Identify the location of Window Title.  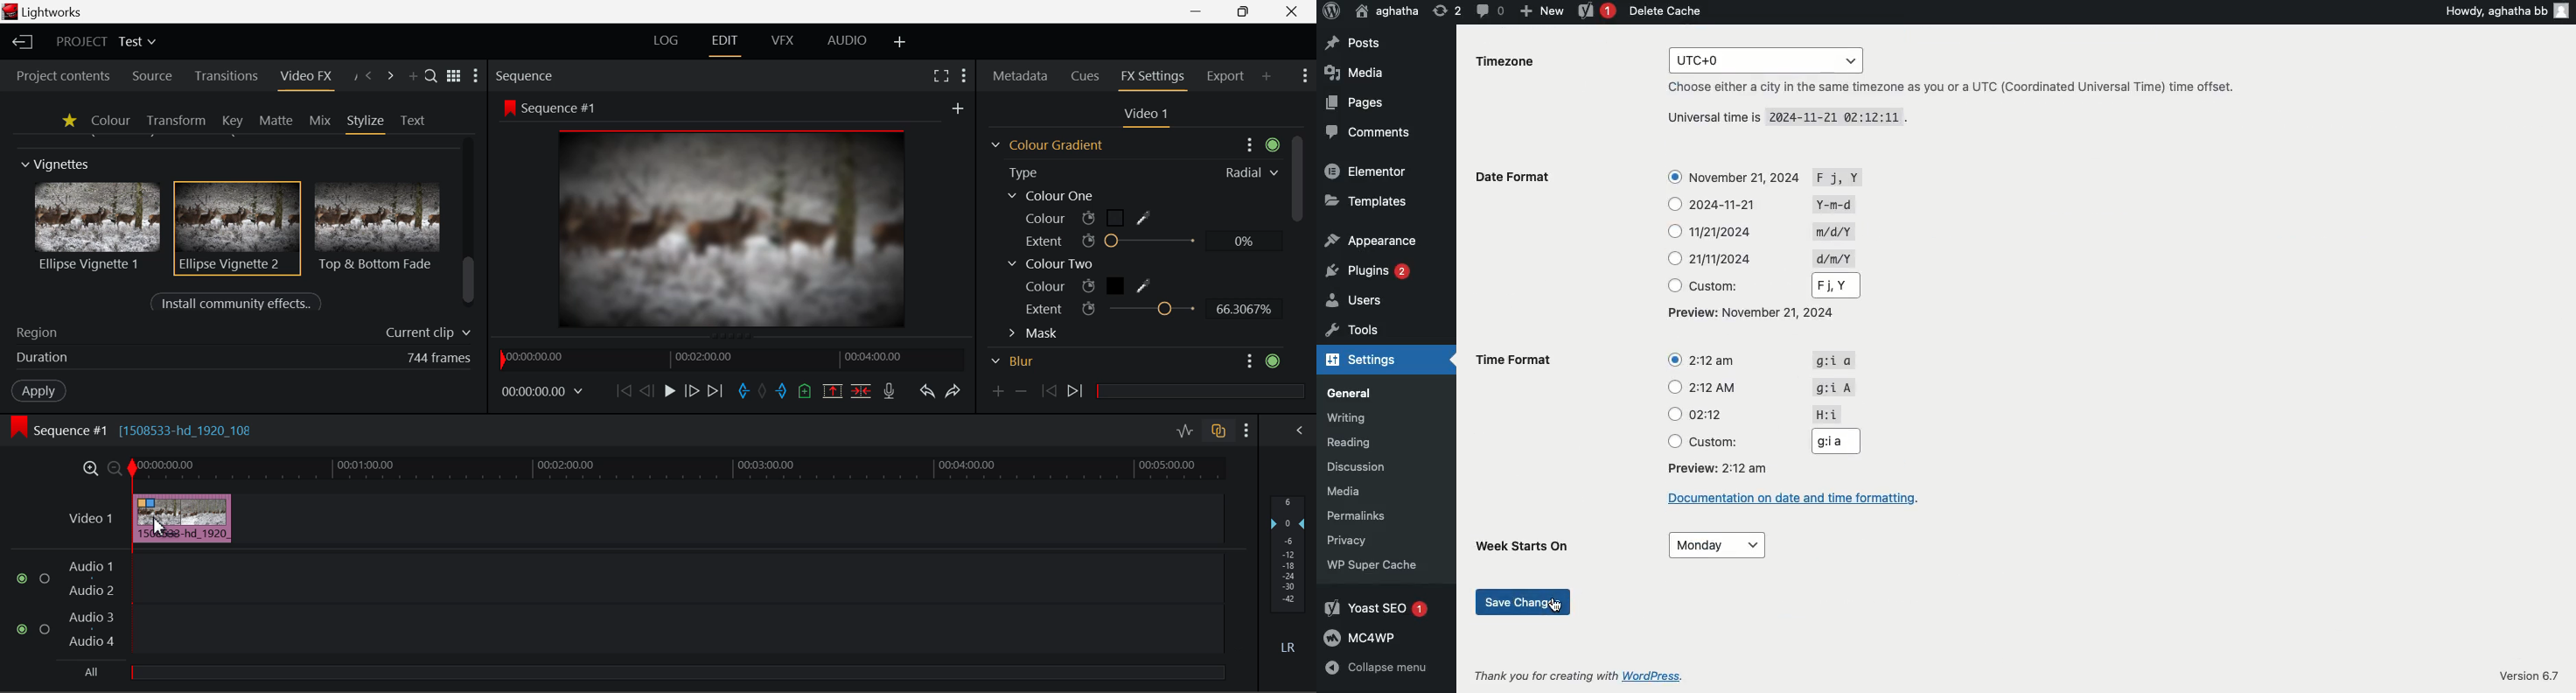
(47, 12).